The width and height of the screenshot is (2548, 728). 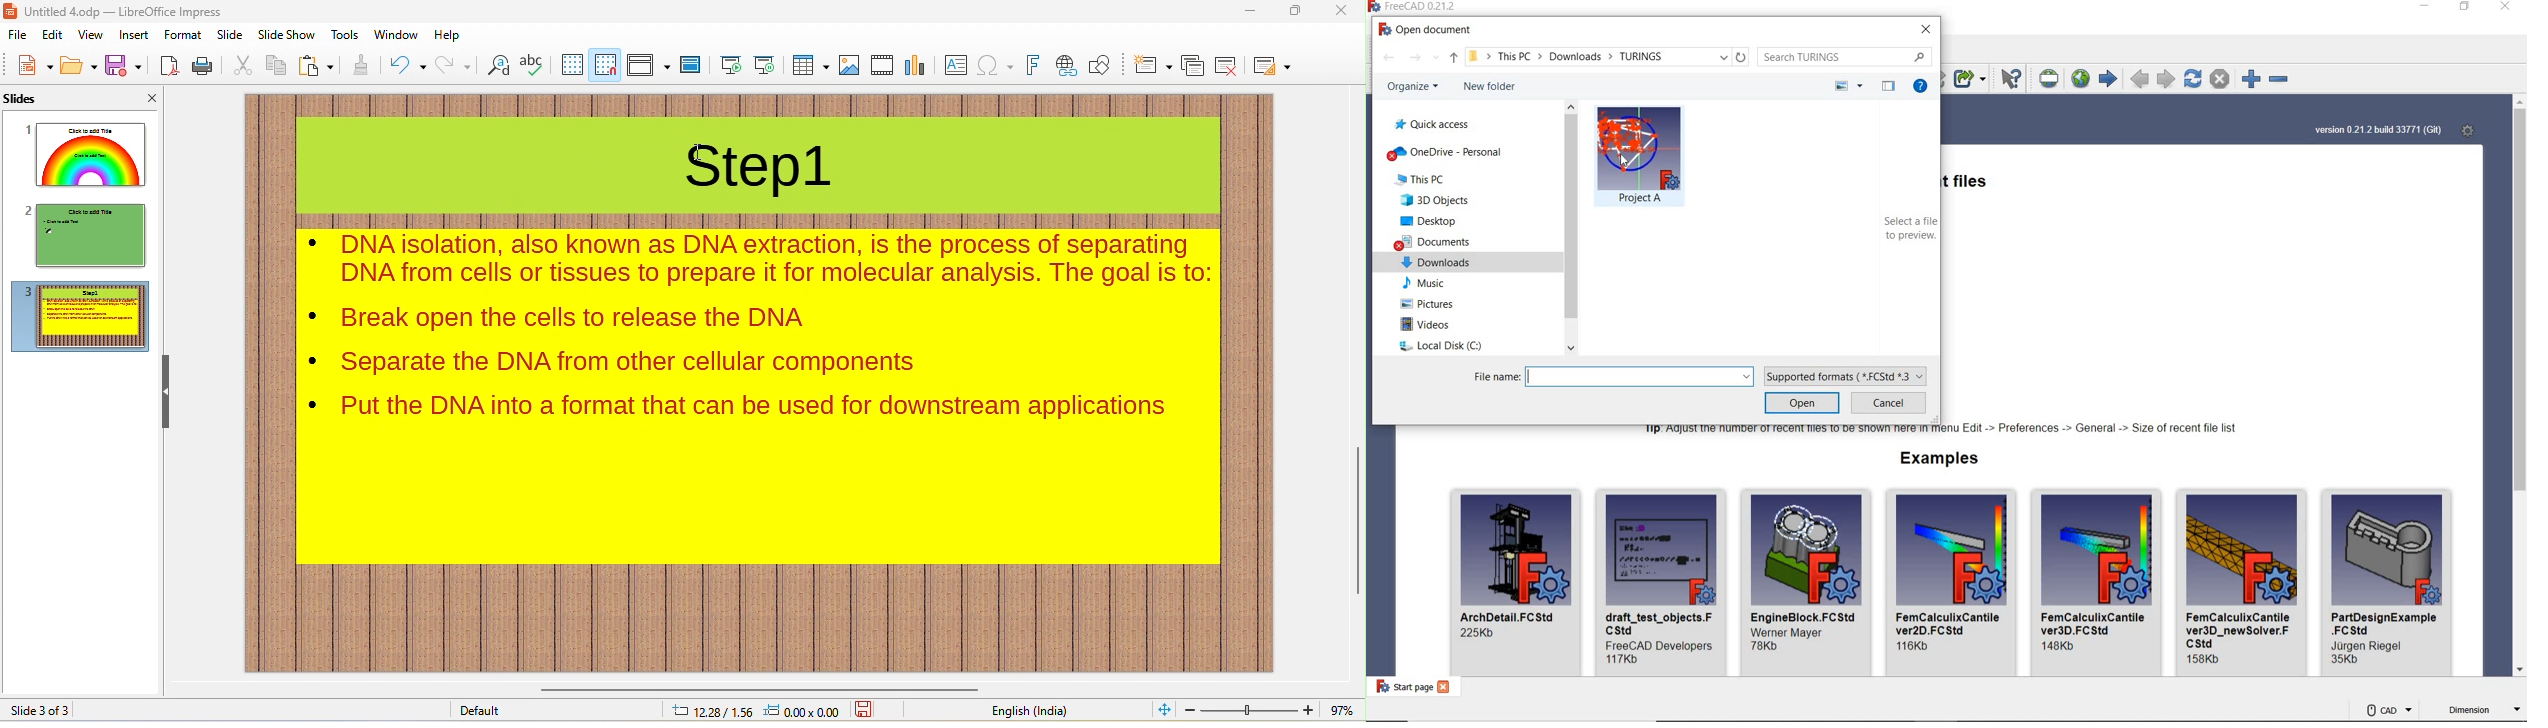 I want to click on image, so click(x=848, y=65).